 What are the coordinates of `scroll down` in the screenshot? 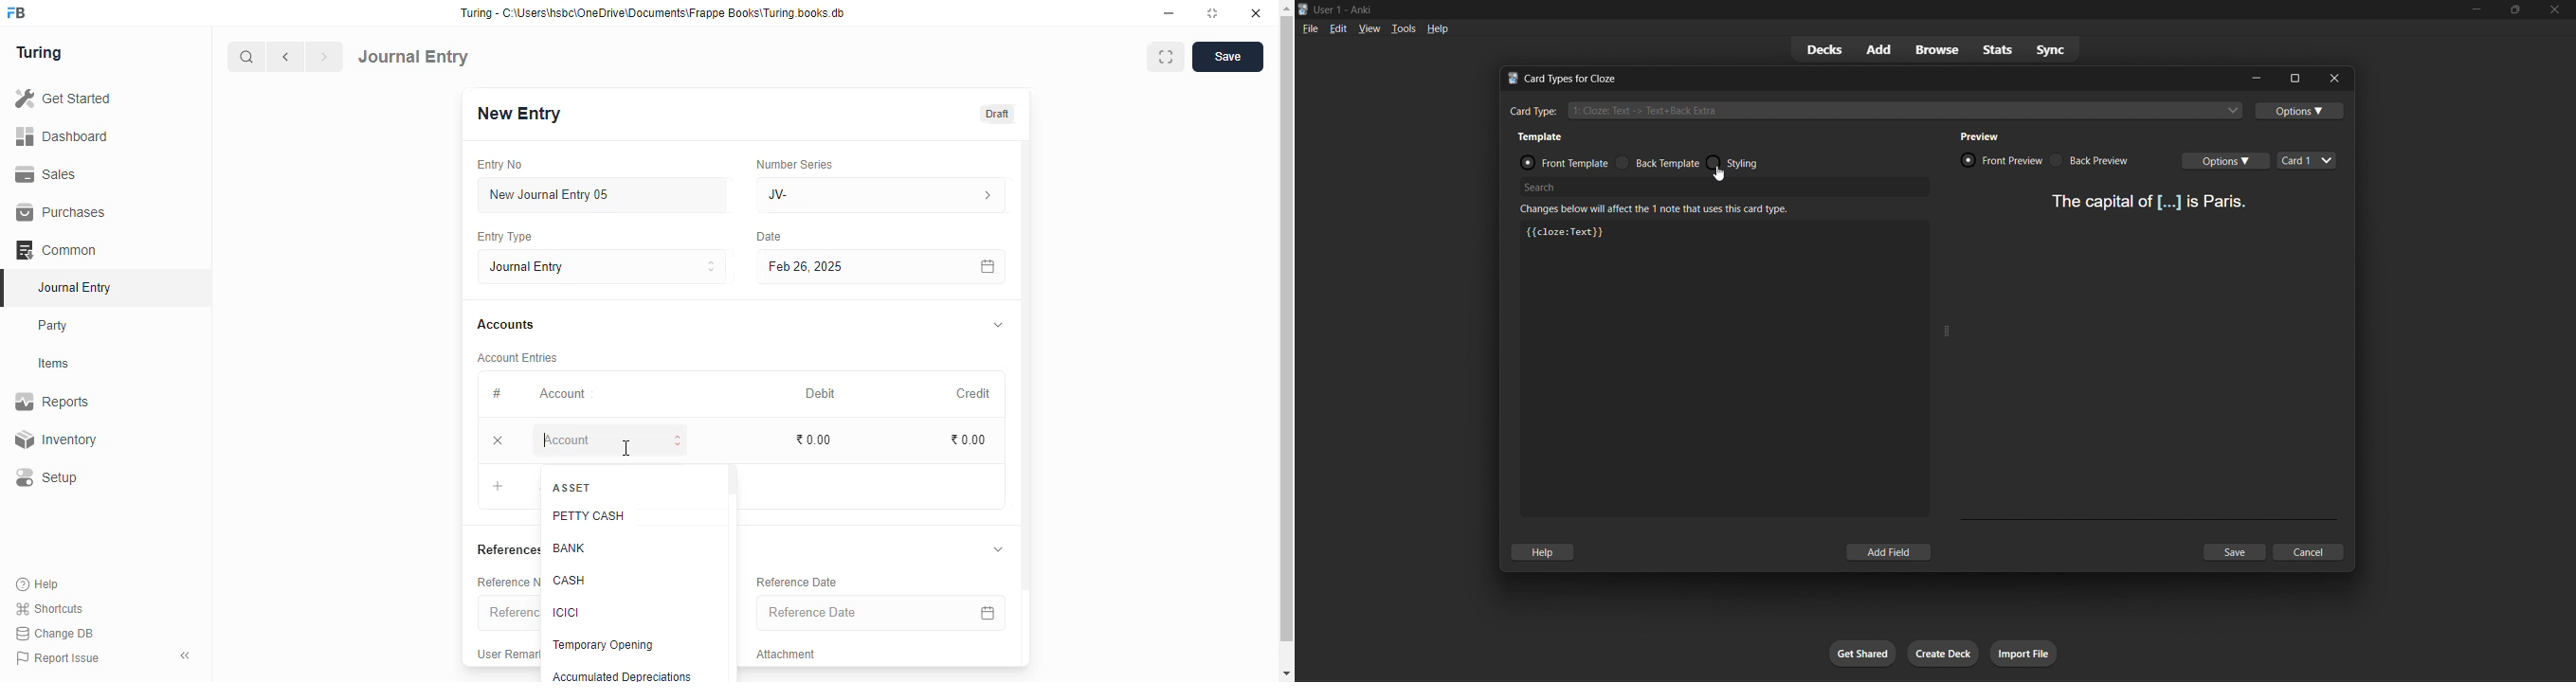 It's located at (1286, 674).